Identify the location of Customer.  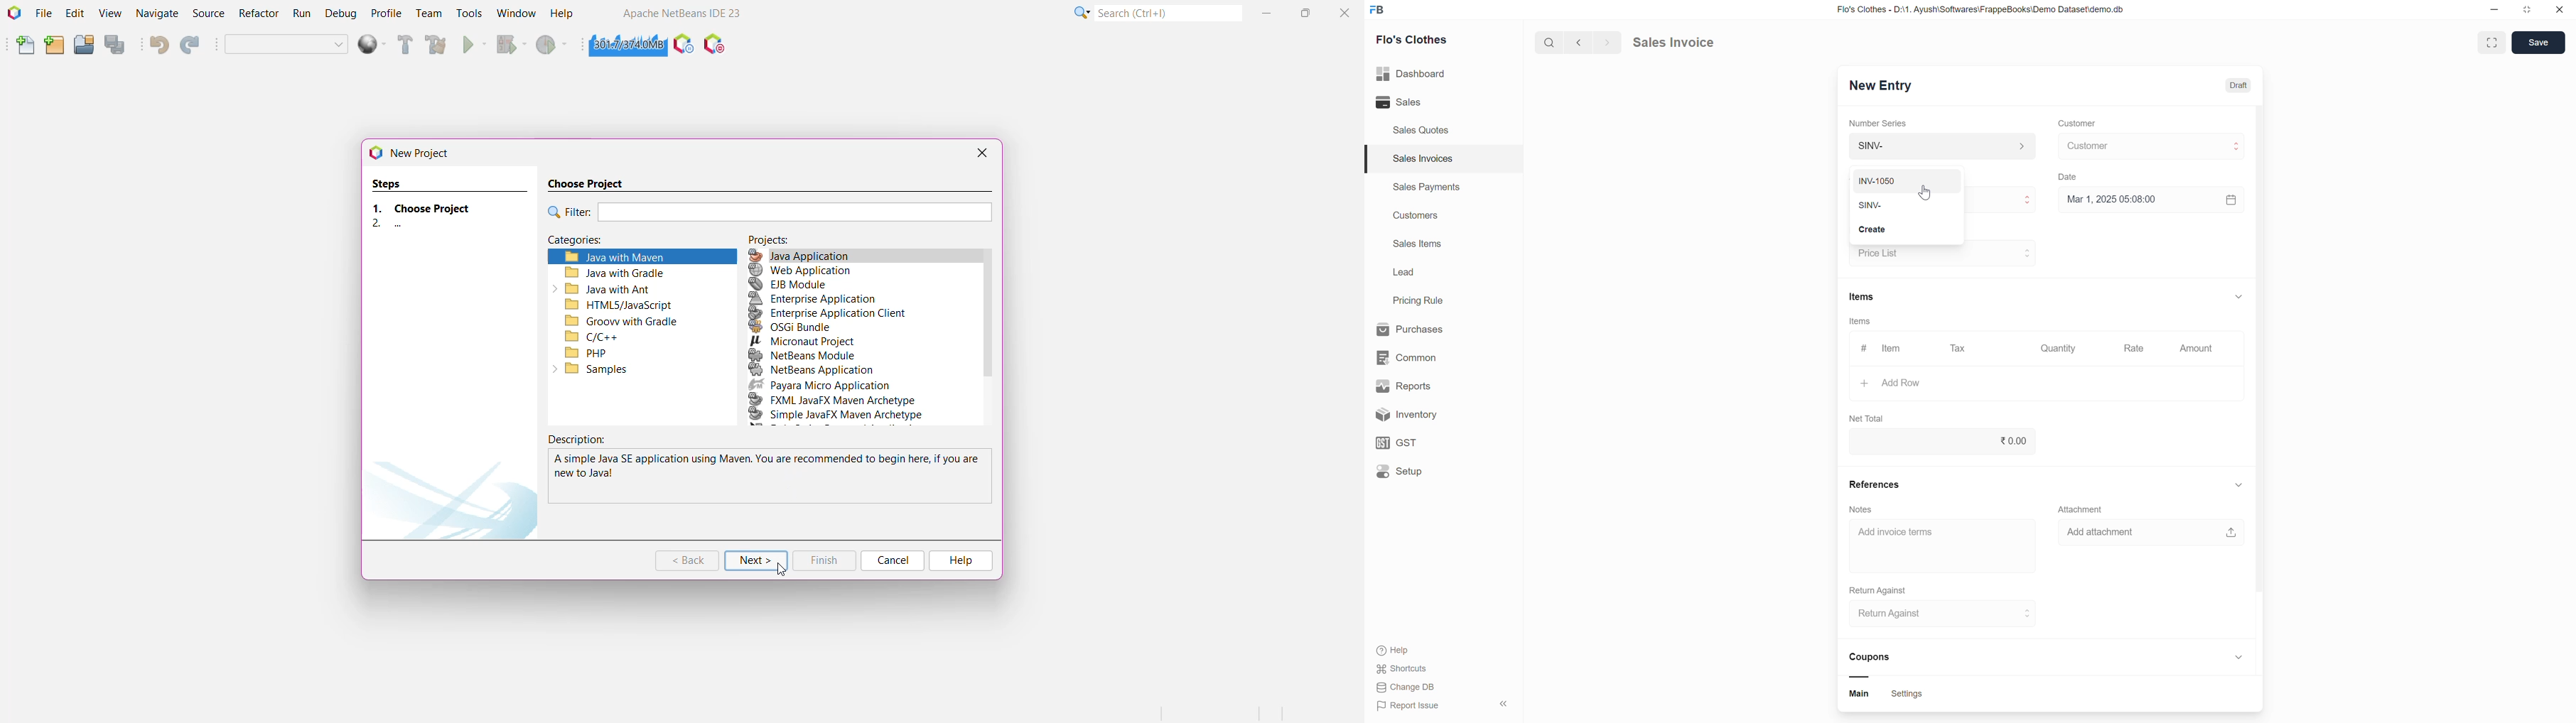
(2076, 124).